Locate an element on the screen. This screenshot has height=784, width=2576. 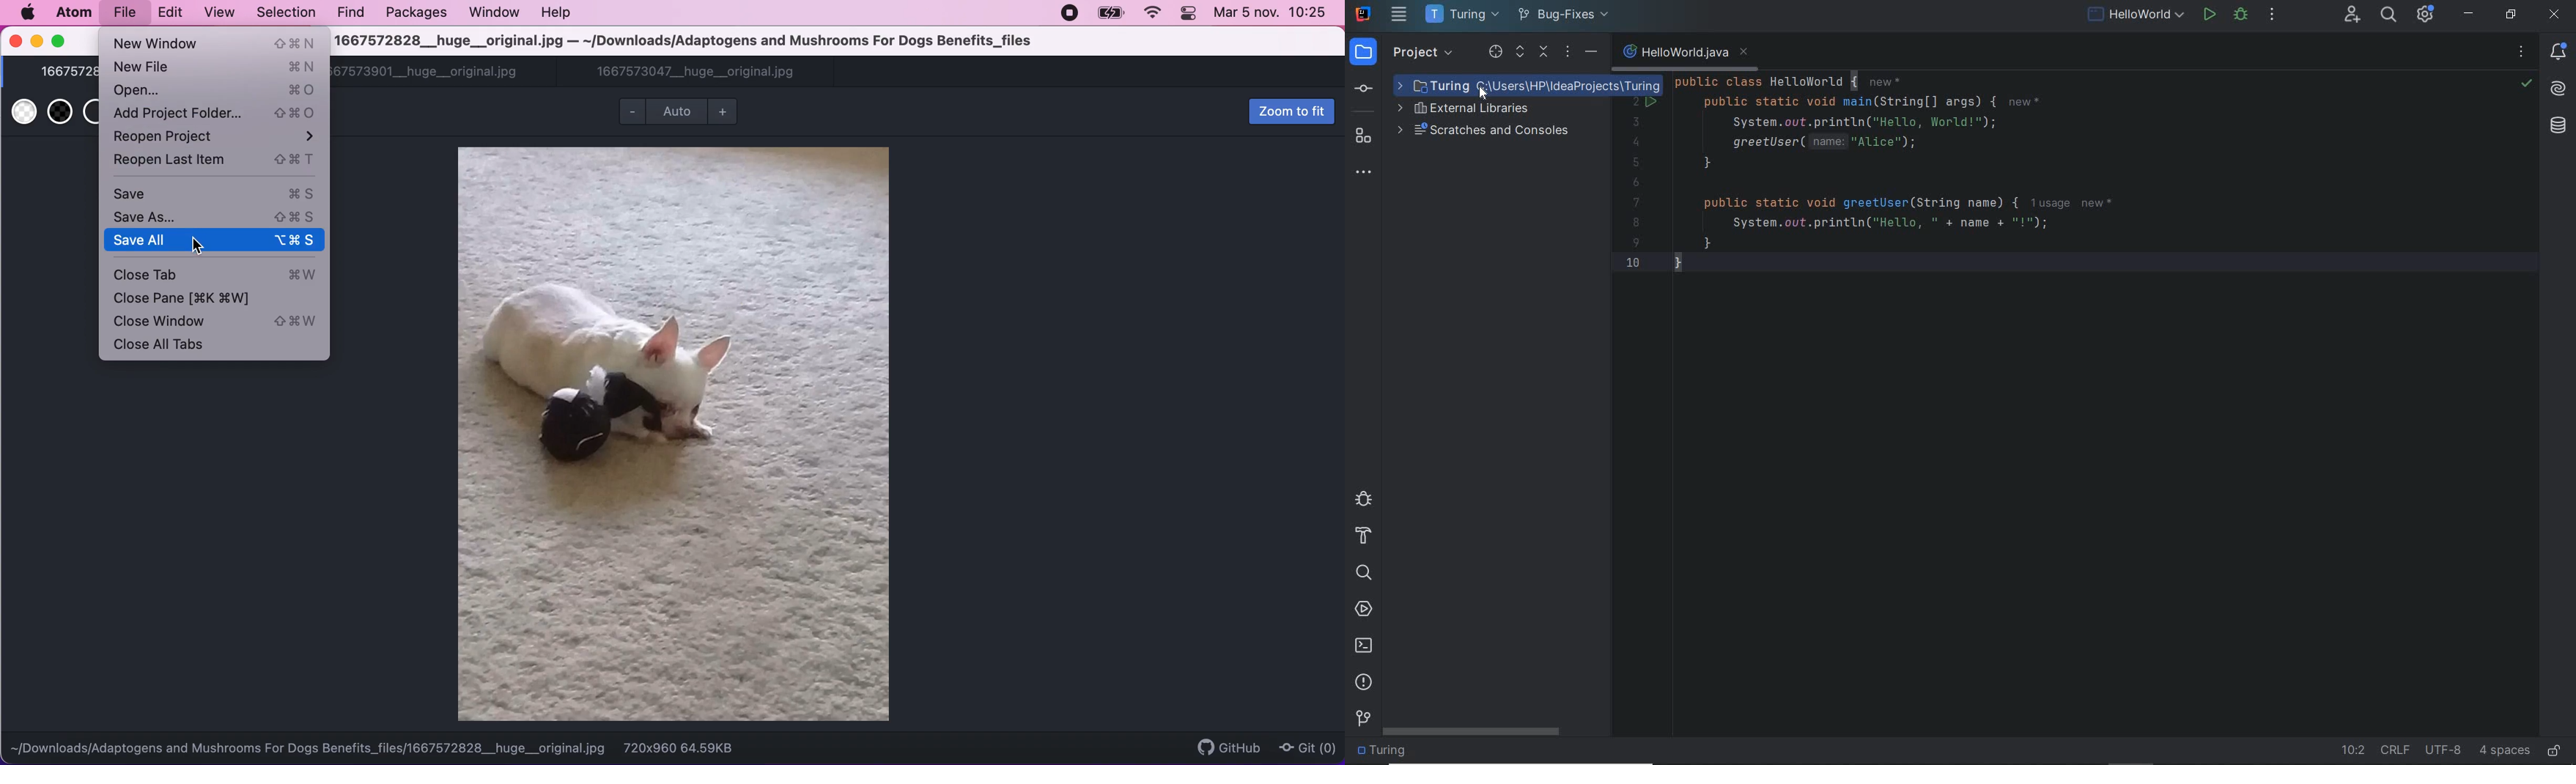
code with me is located at coordinates (2354, 16).